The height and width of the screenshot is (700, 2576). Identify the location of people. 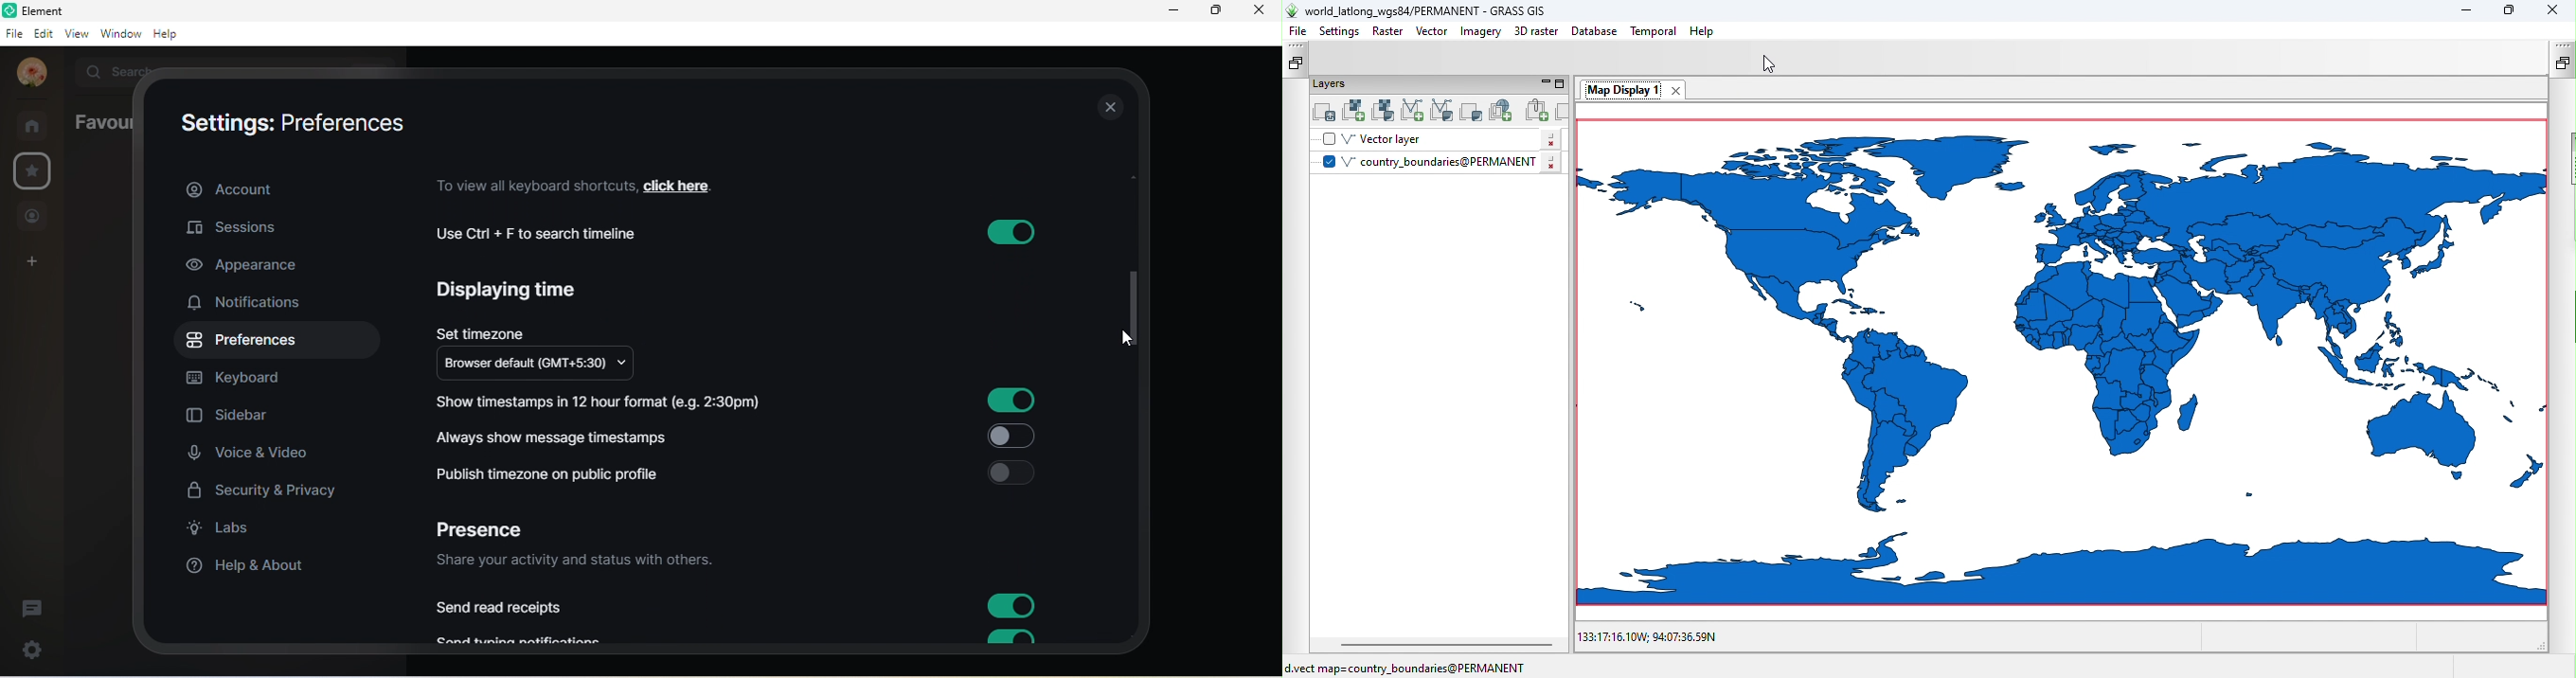
(35, 216).